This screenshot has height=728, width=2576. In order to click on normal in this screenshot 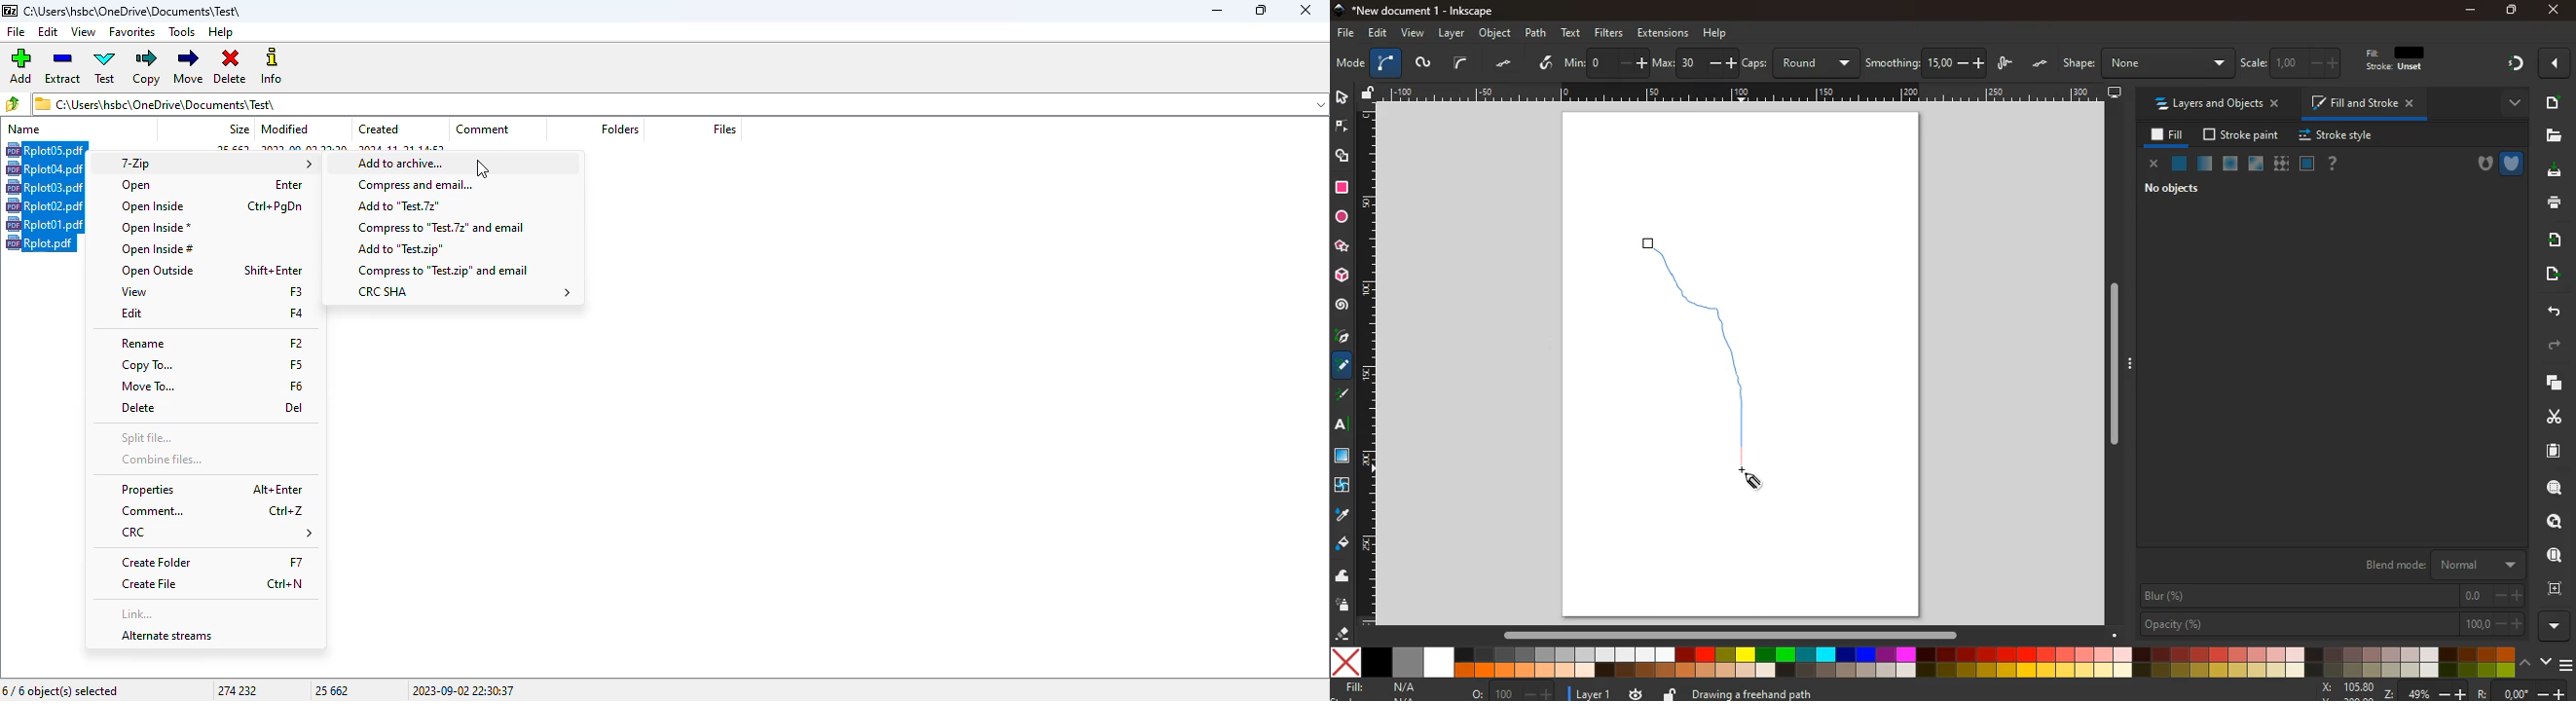, I will do `click(2180, 163)`.